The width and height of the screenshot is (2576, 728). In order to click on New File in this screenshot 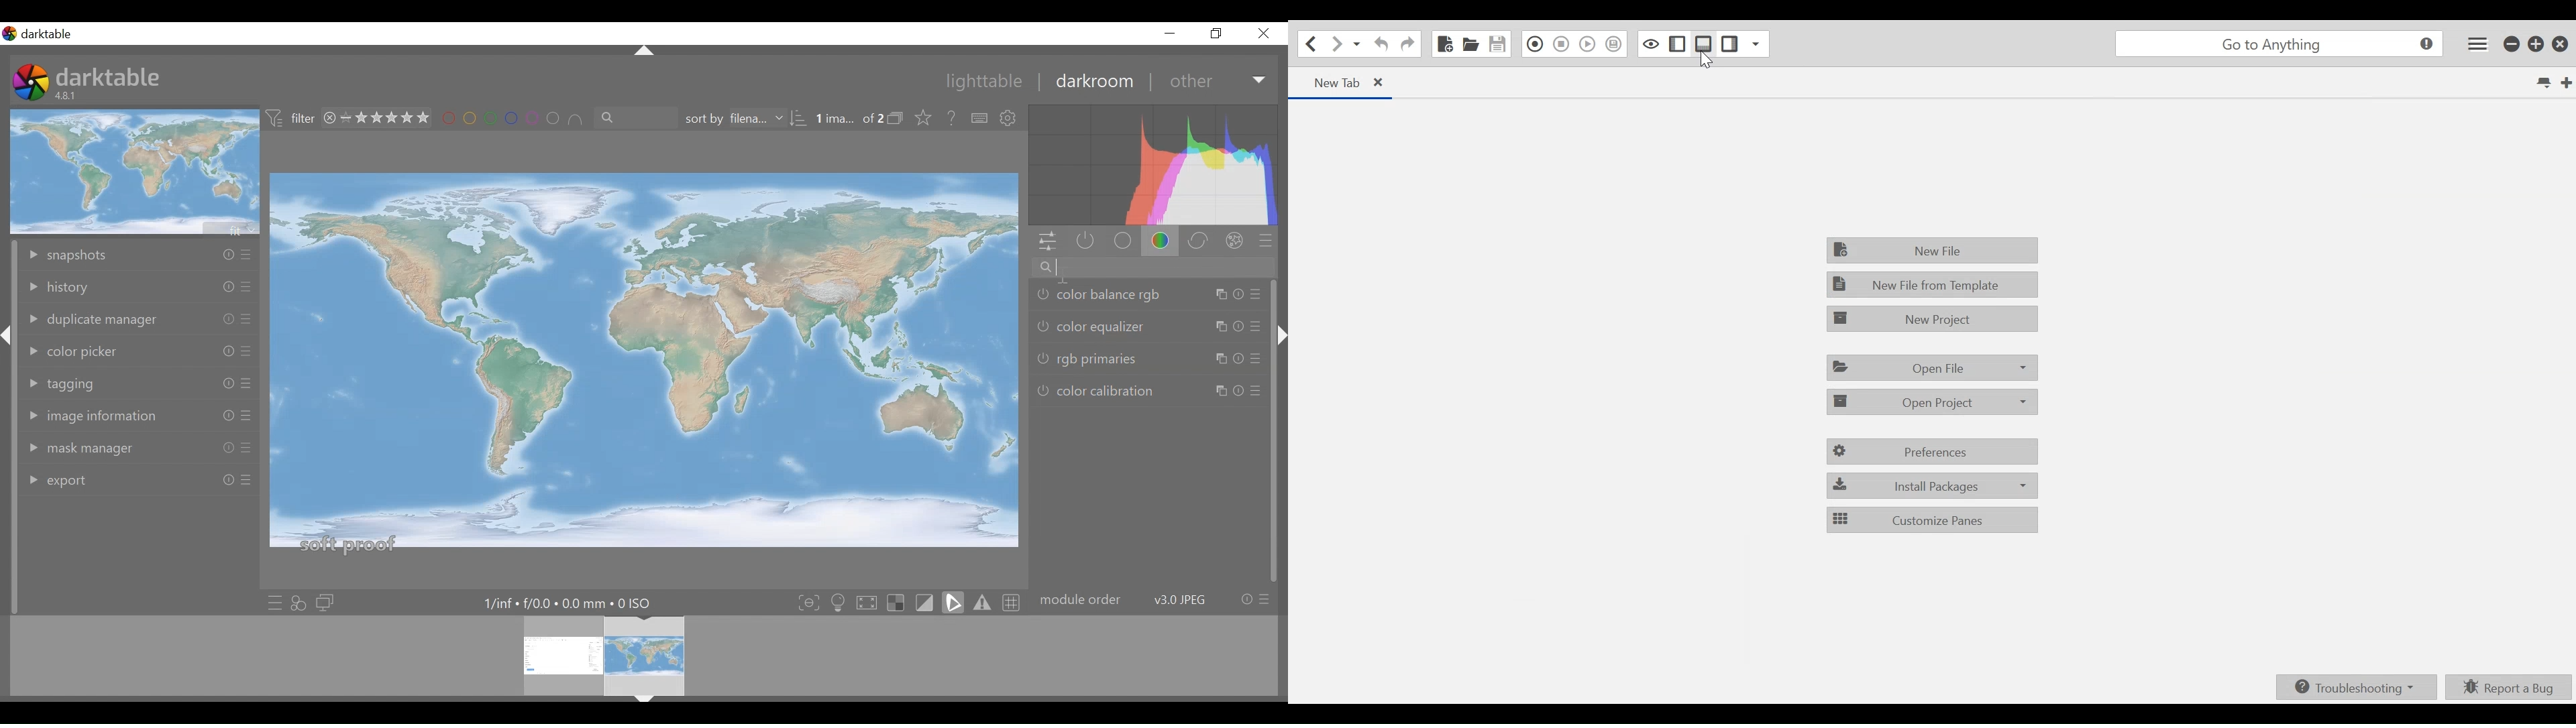, I will do `click(1934, 251)`.